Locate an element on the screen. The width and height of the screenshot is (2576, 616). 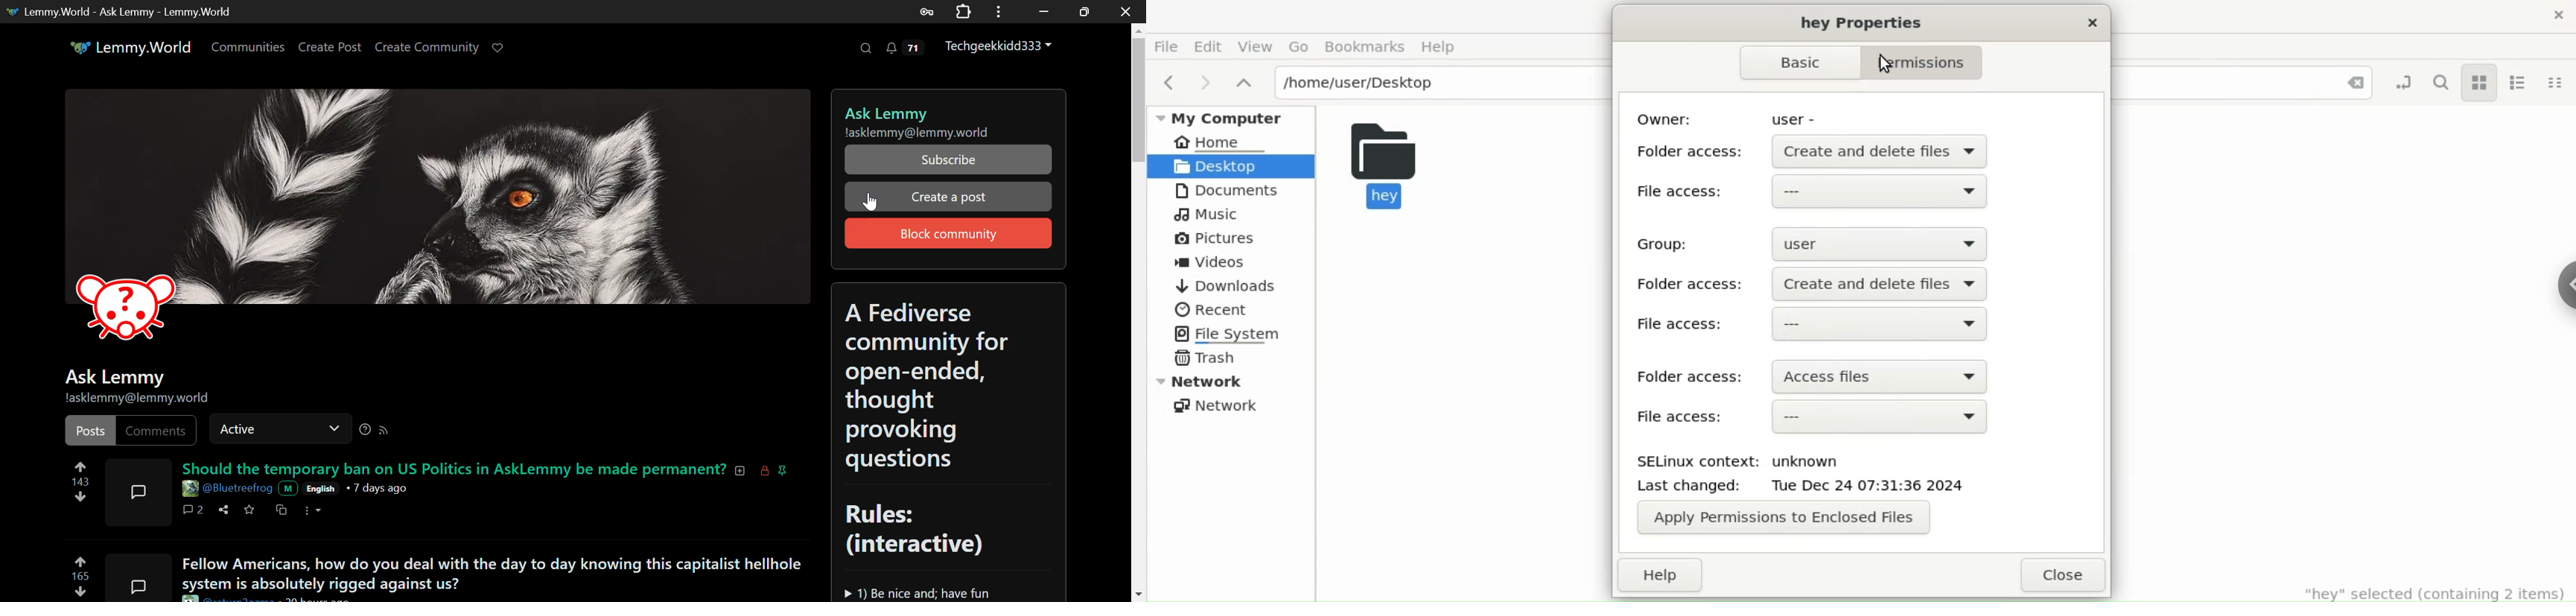
Group is located at coordinates (1659, 244).